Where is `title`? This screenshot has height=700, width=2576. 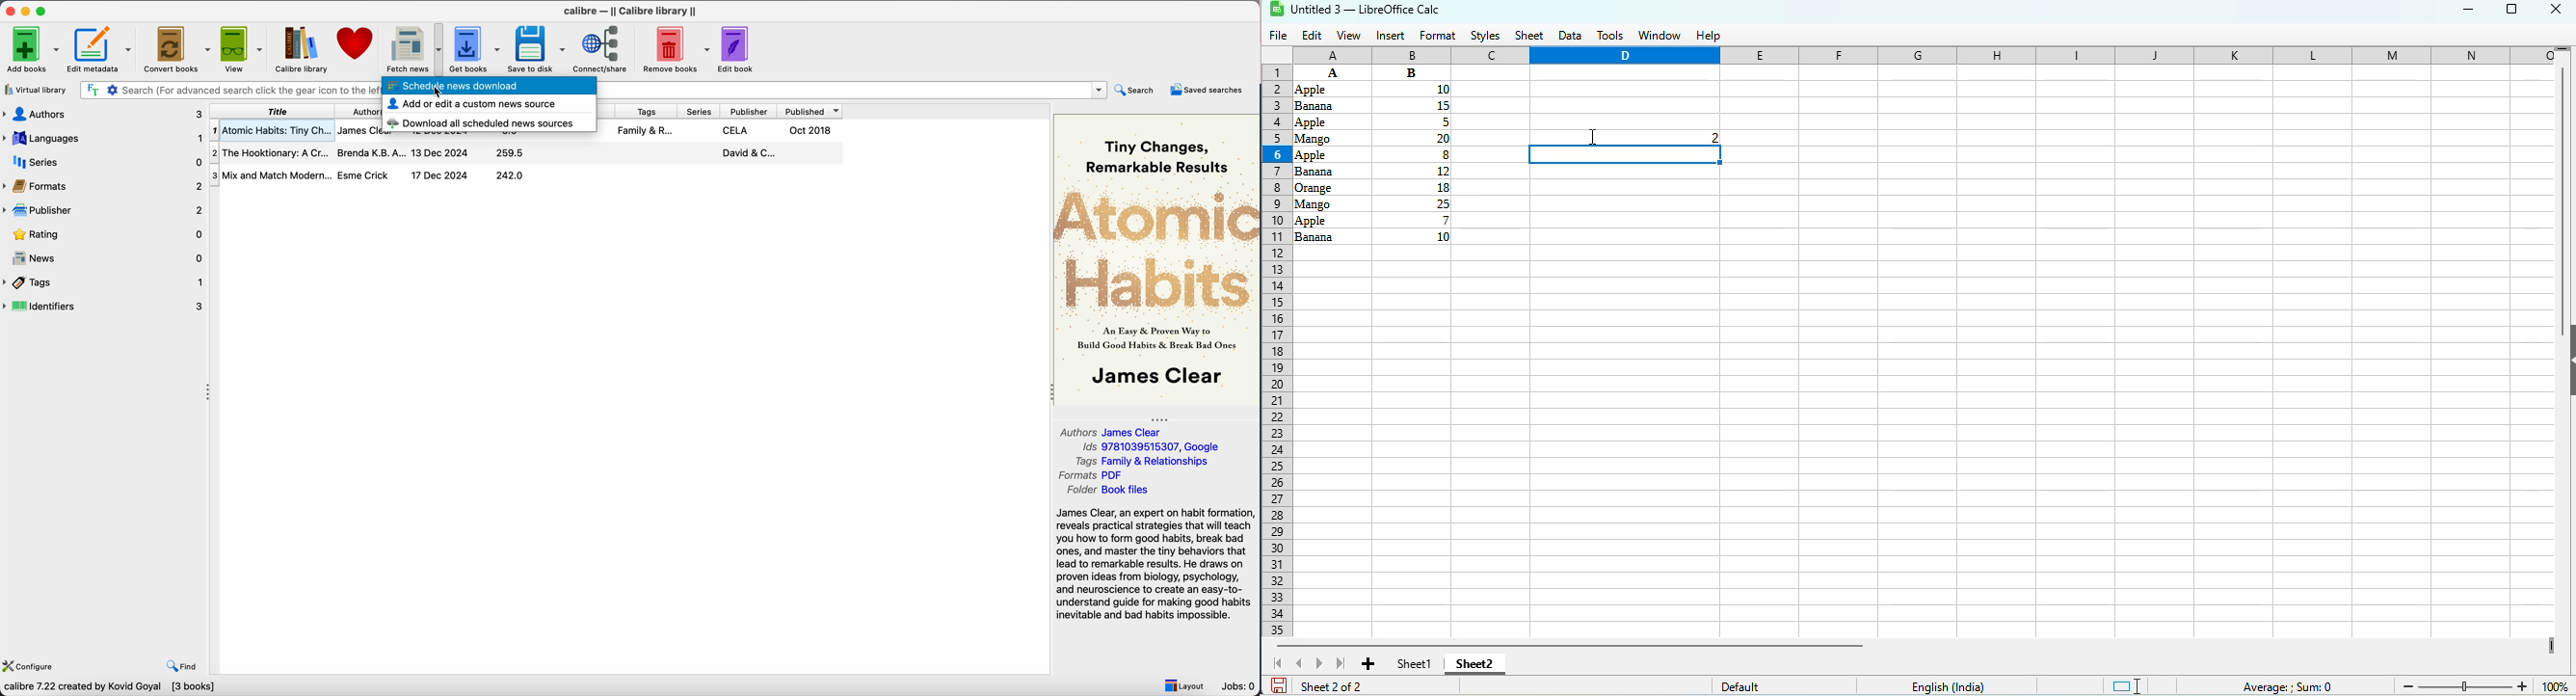 title is located at coordinates (1367, 10).